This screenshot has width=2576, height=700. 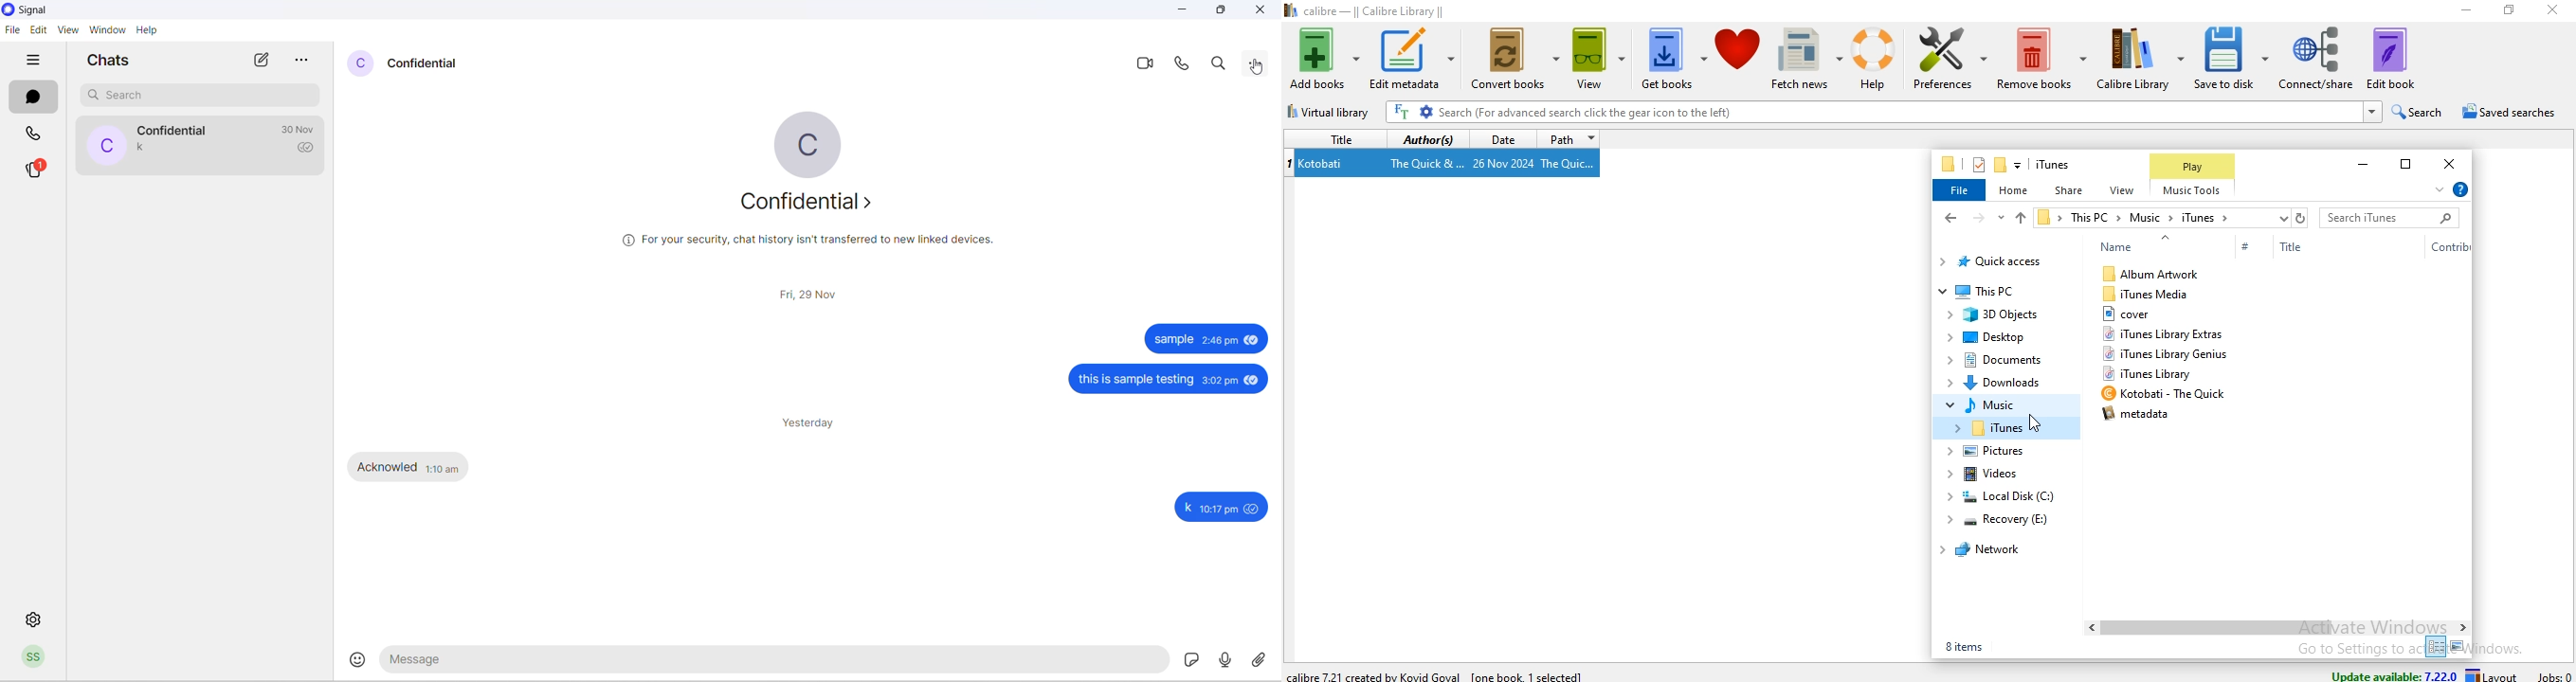 I want to click on last message, so click(x=150, y=152).